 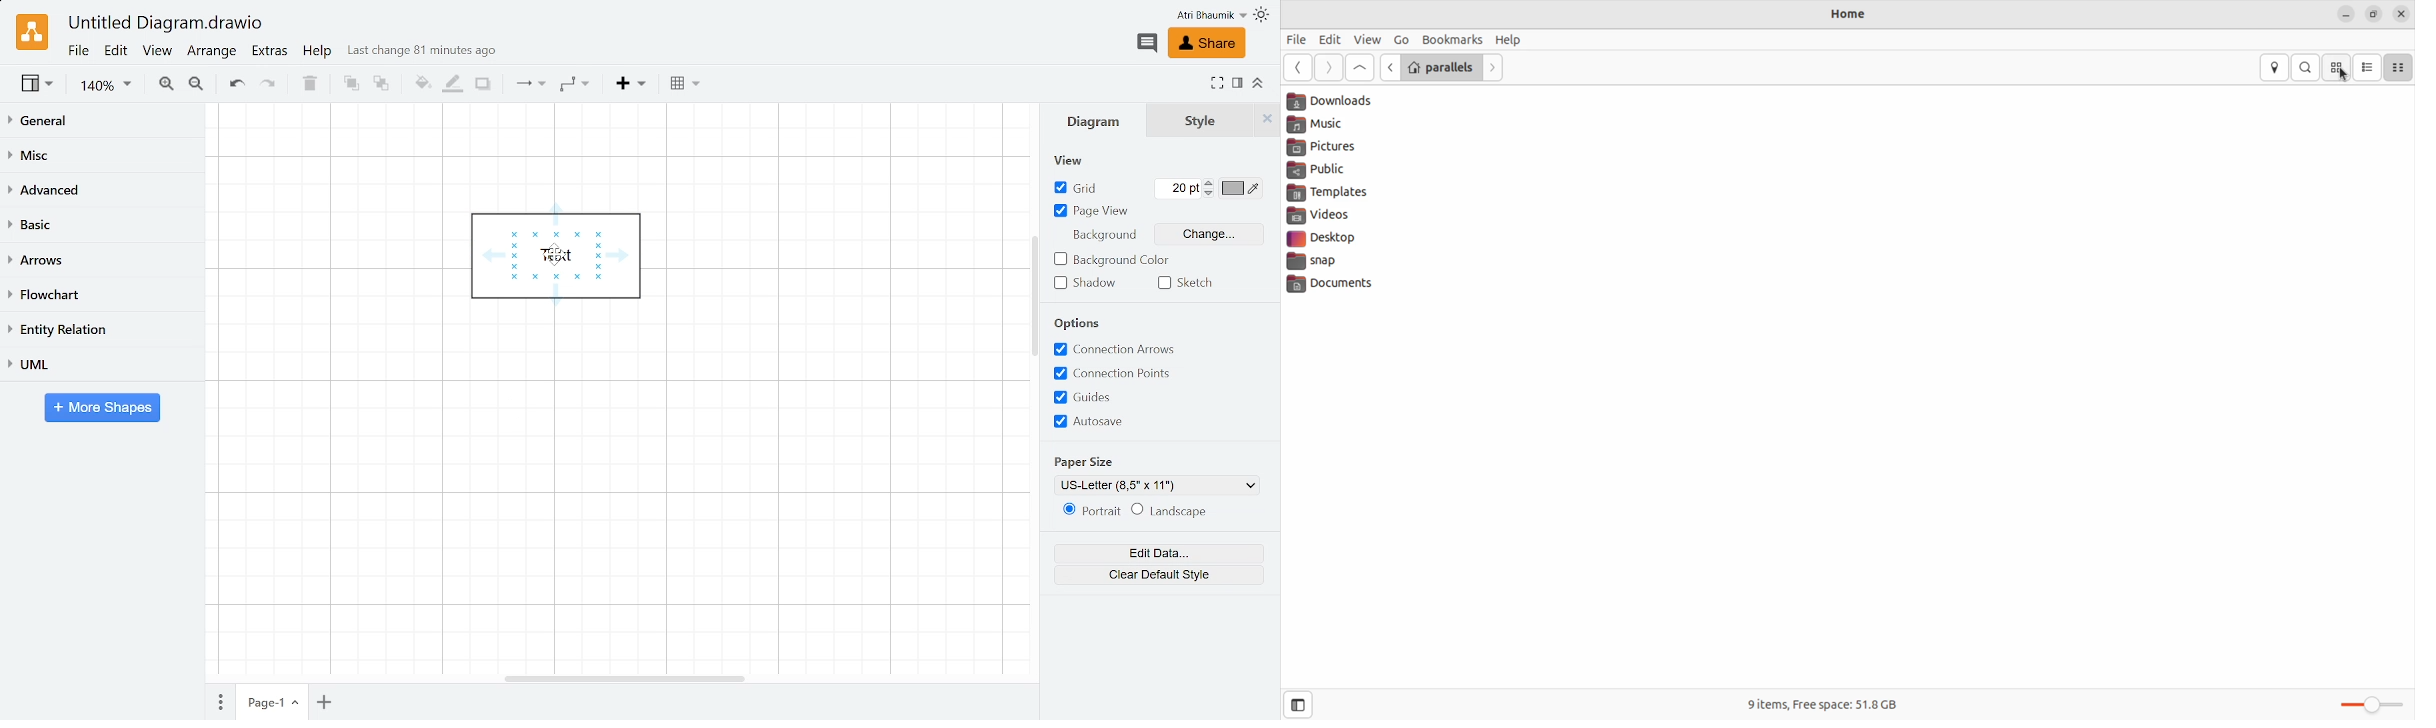 What do you see at coordinates (1360, 67) in the screenshot?
I see `Goto first file` at bounding box center [1360, 67].